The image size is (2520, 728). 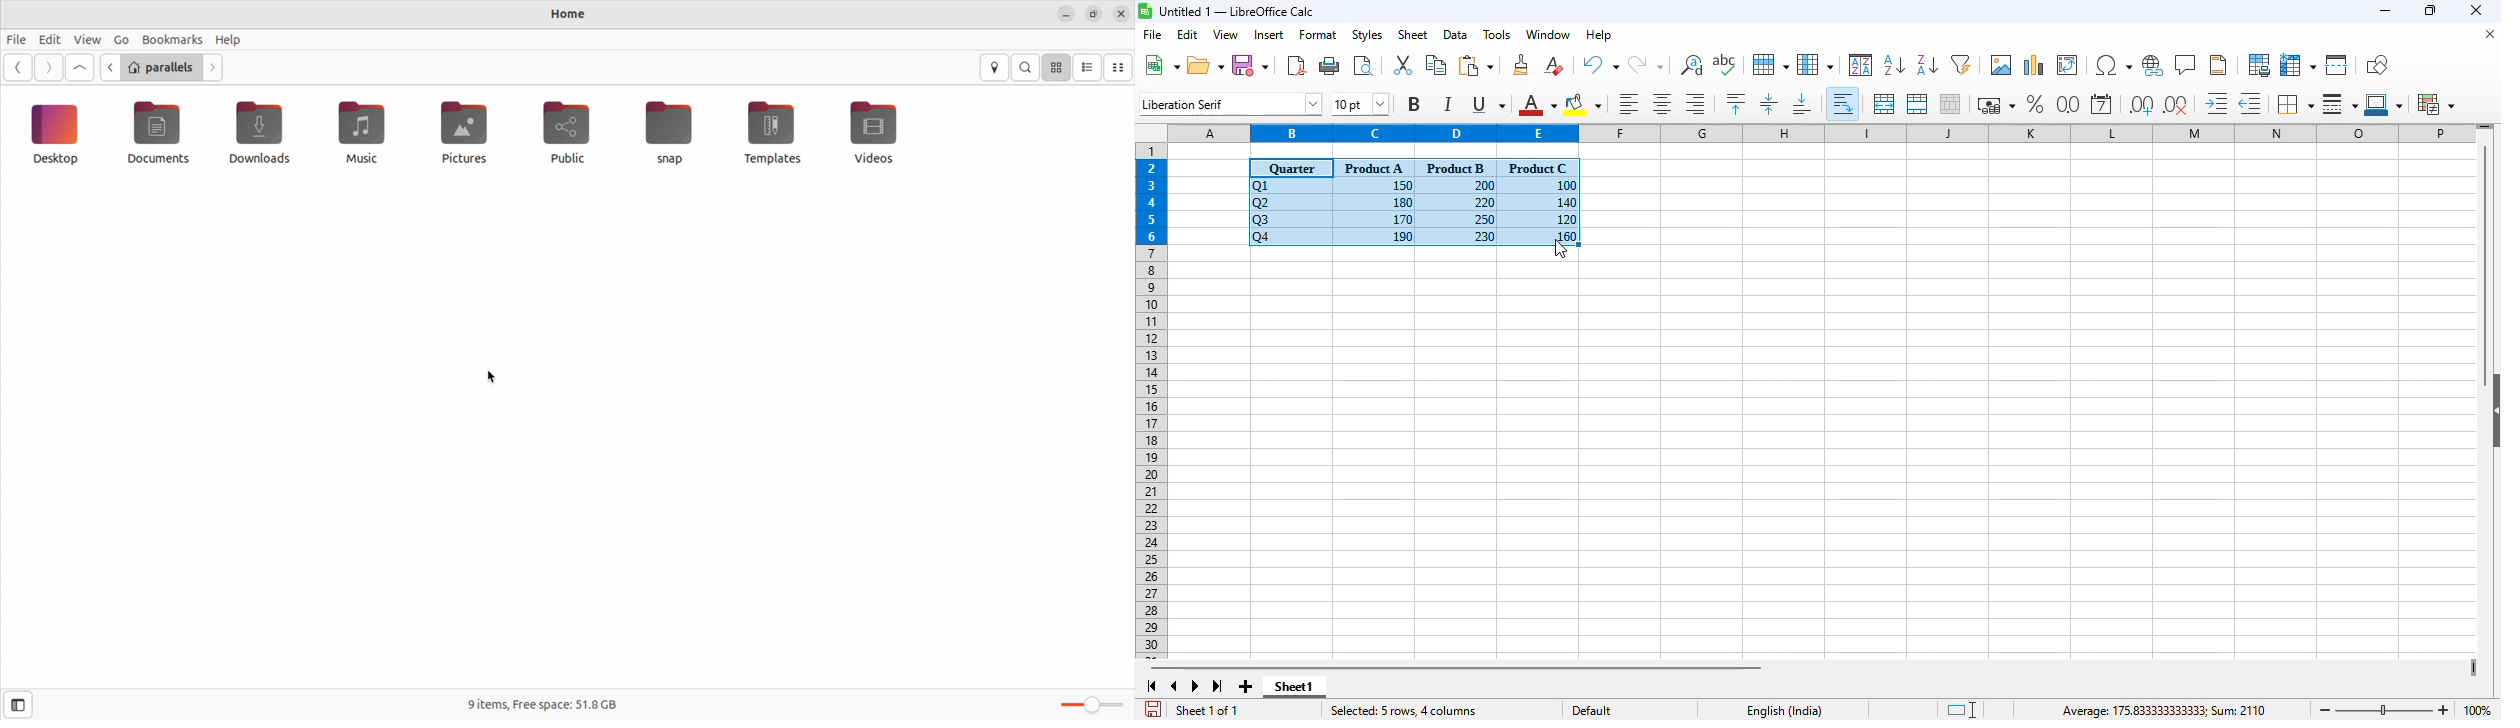 What do you see at coordinates (1861, 65) in the screenshot?
I see `sort` at bounding box center [1861, 65].